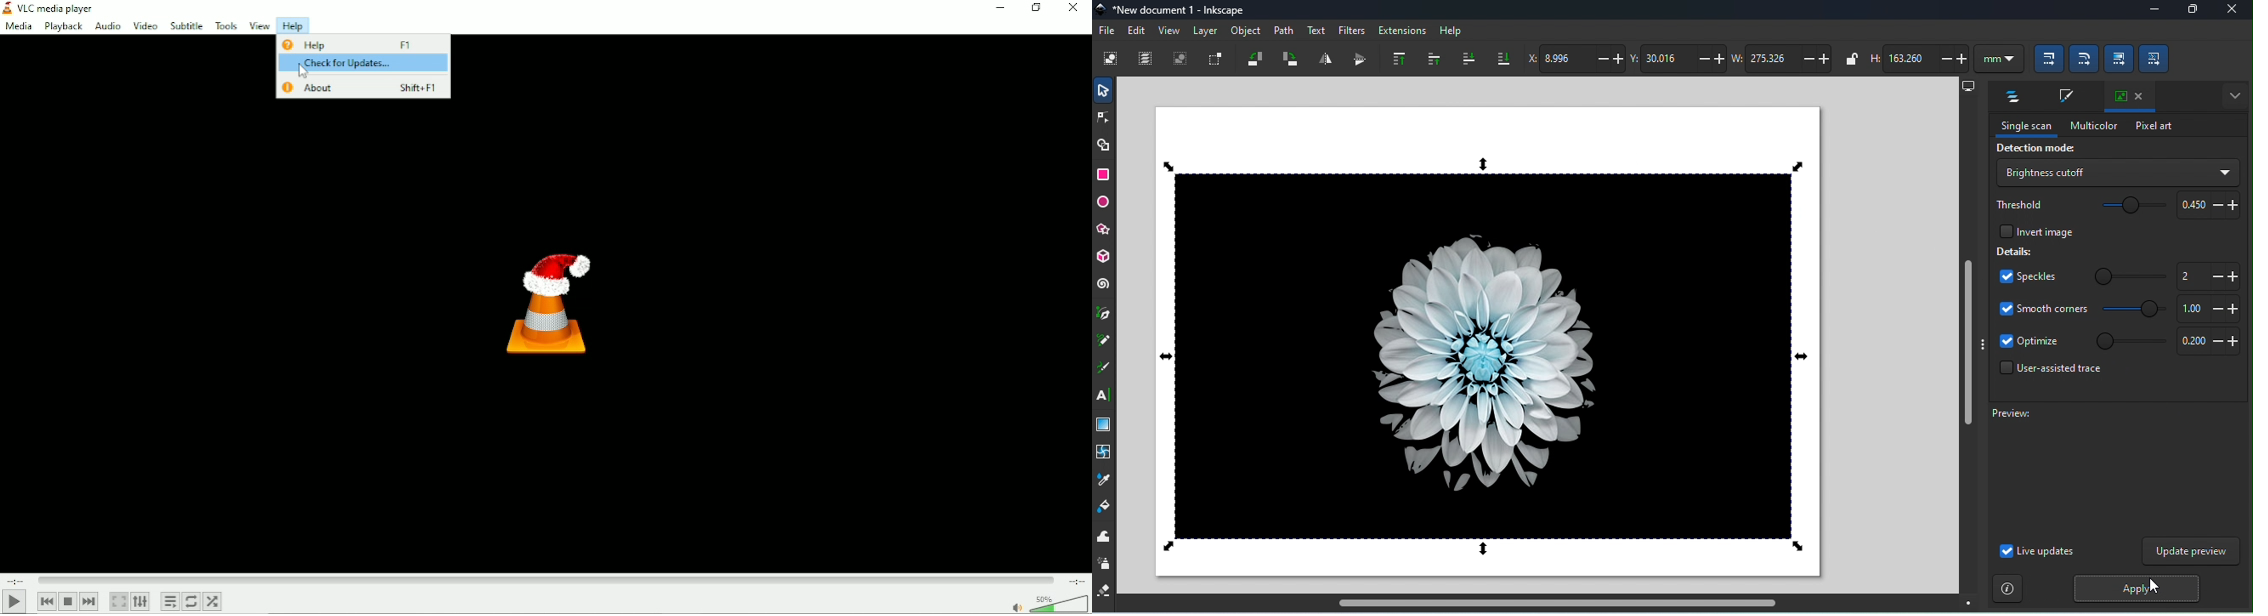 This screenshot has width=2268, height=616. Describe the element at coordinates (2029, 343) in the screenshot. I see `Optimize` at that location.